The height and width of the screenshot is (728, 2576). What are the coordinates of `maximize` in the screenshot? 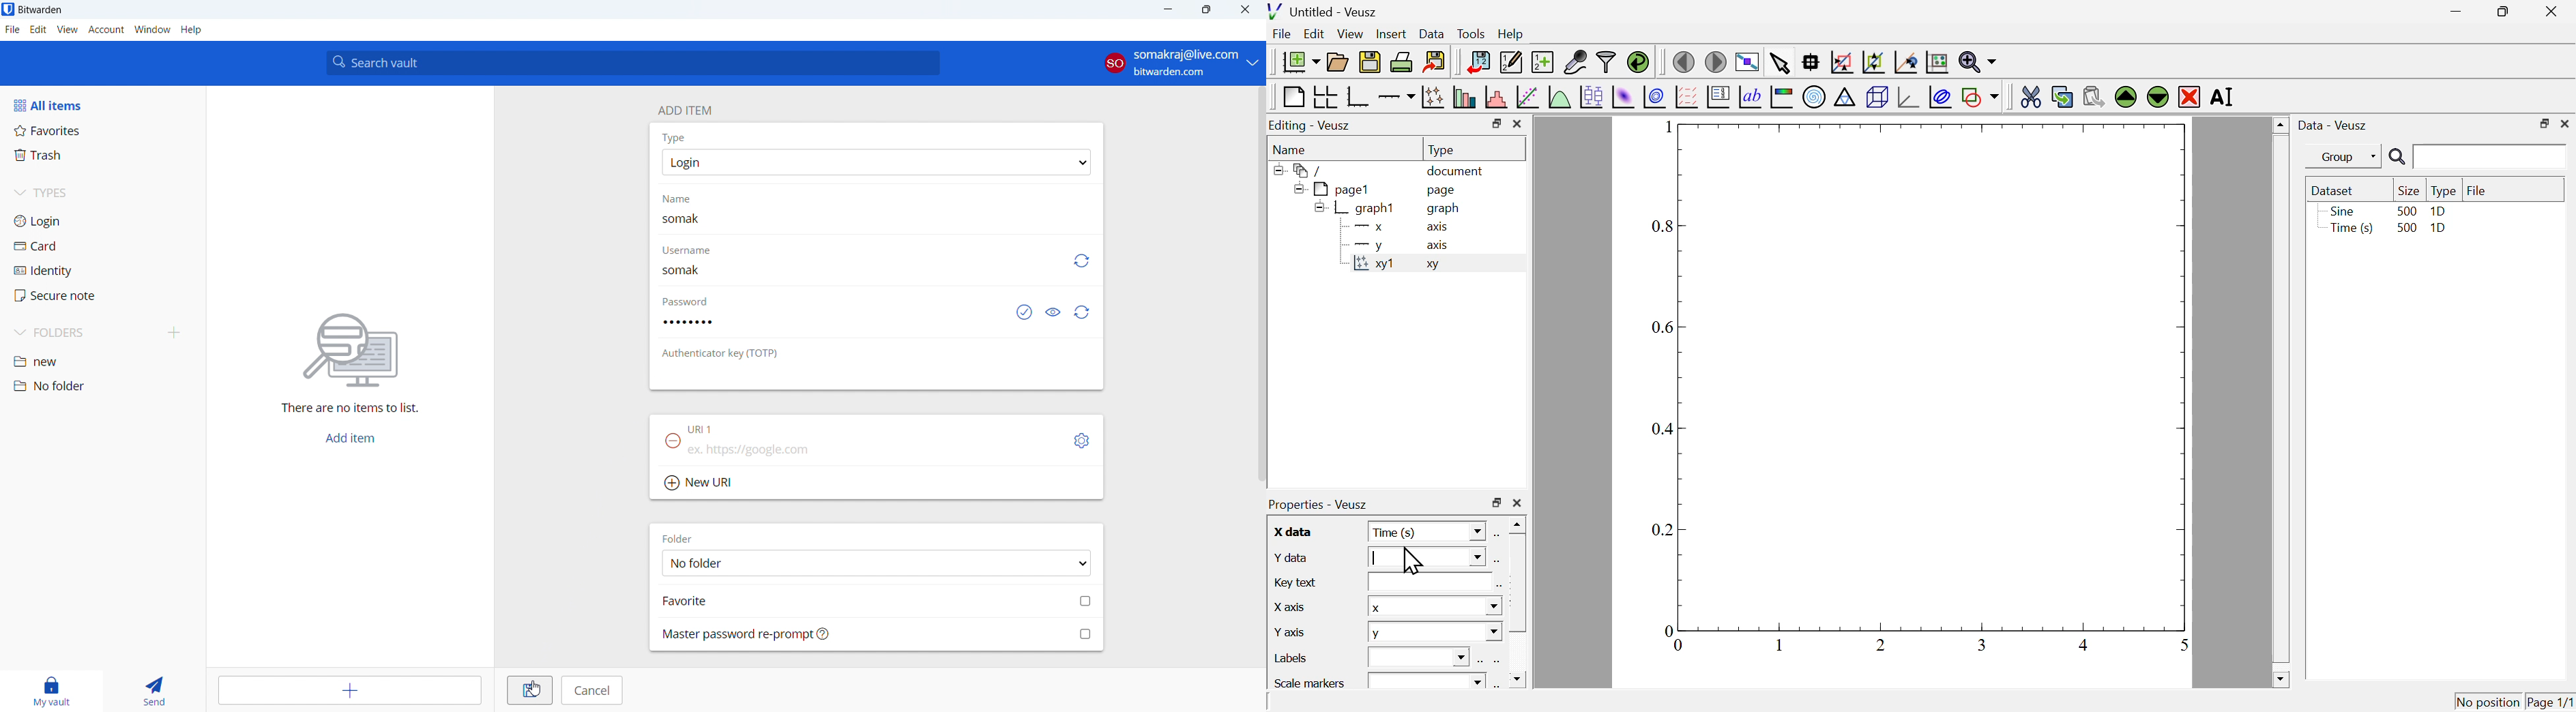 It's located at (1205, 10).